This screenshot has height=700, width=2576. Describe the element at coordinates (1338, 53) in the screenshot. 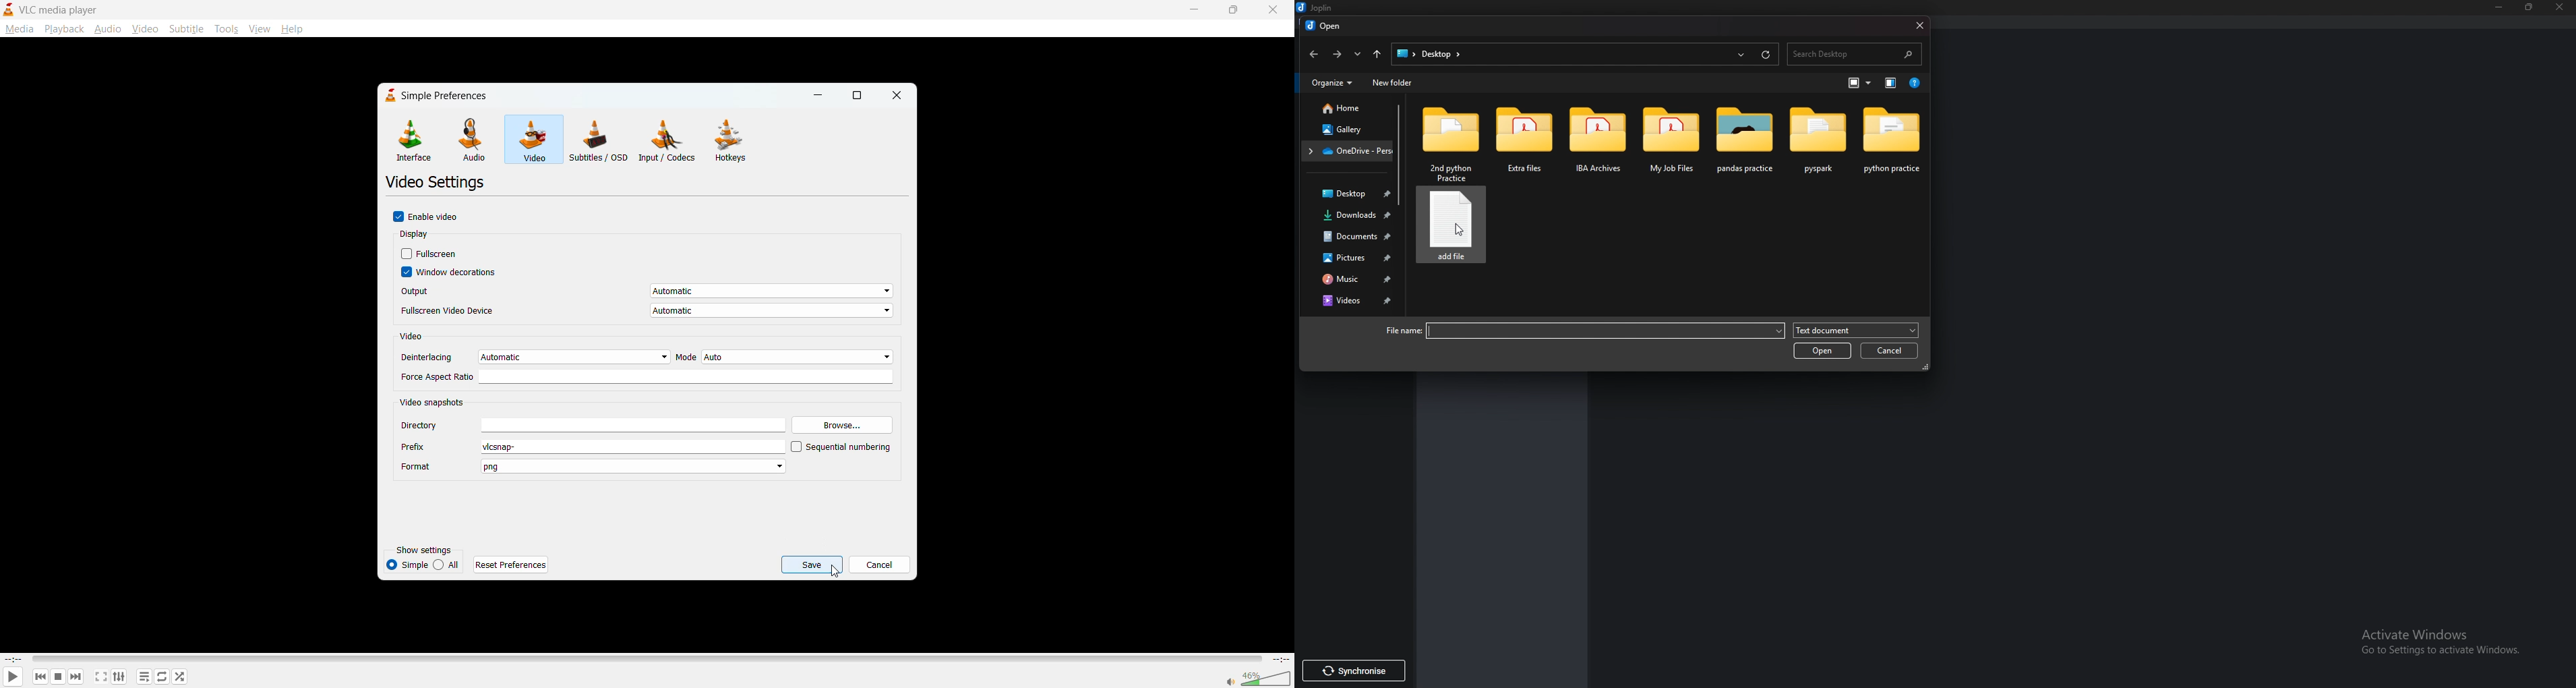

I see `forward` at that location.